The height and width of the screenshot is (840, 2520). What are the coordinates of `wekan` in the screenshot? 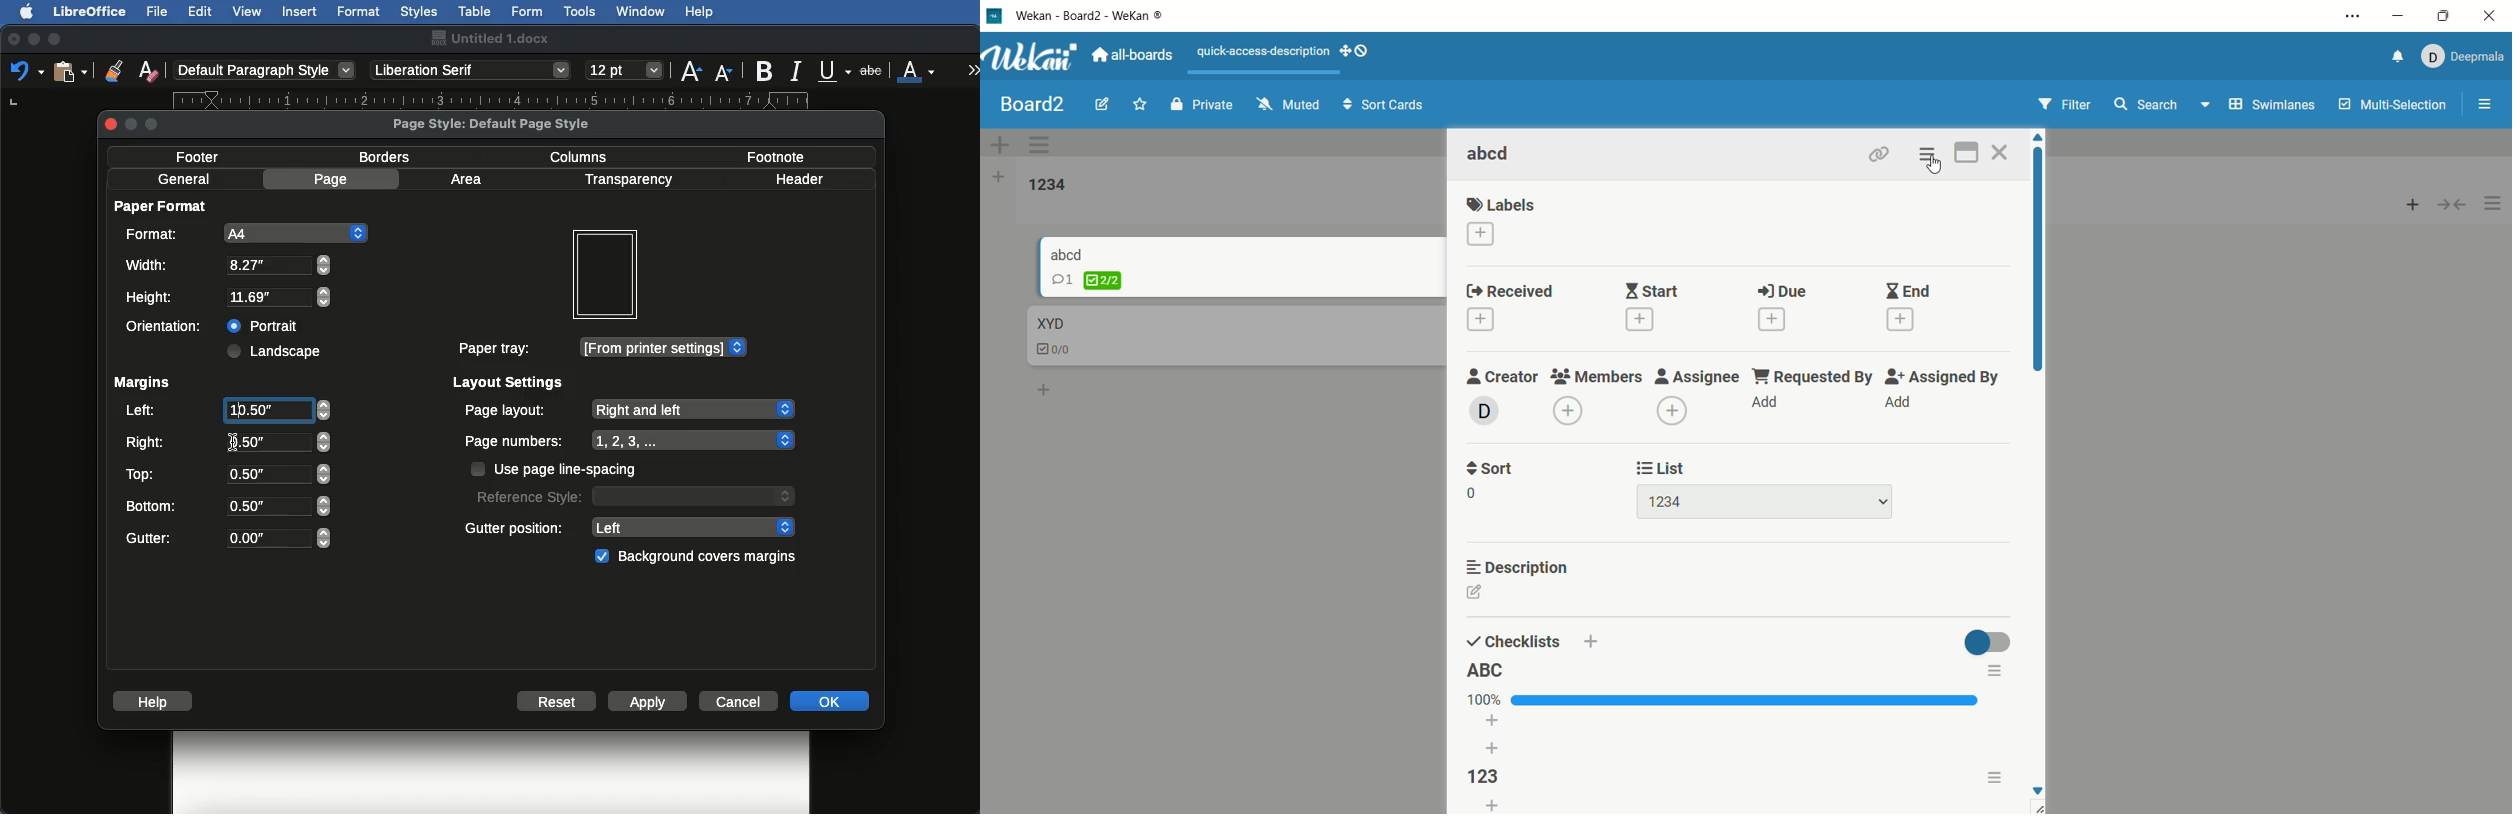 It's located at (1033, 57).